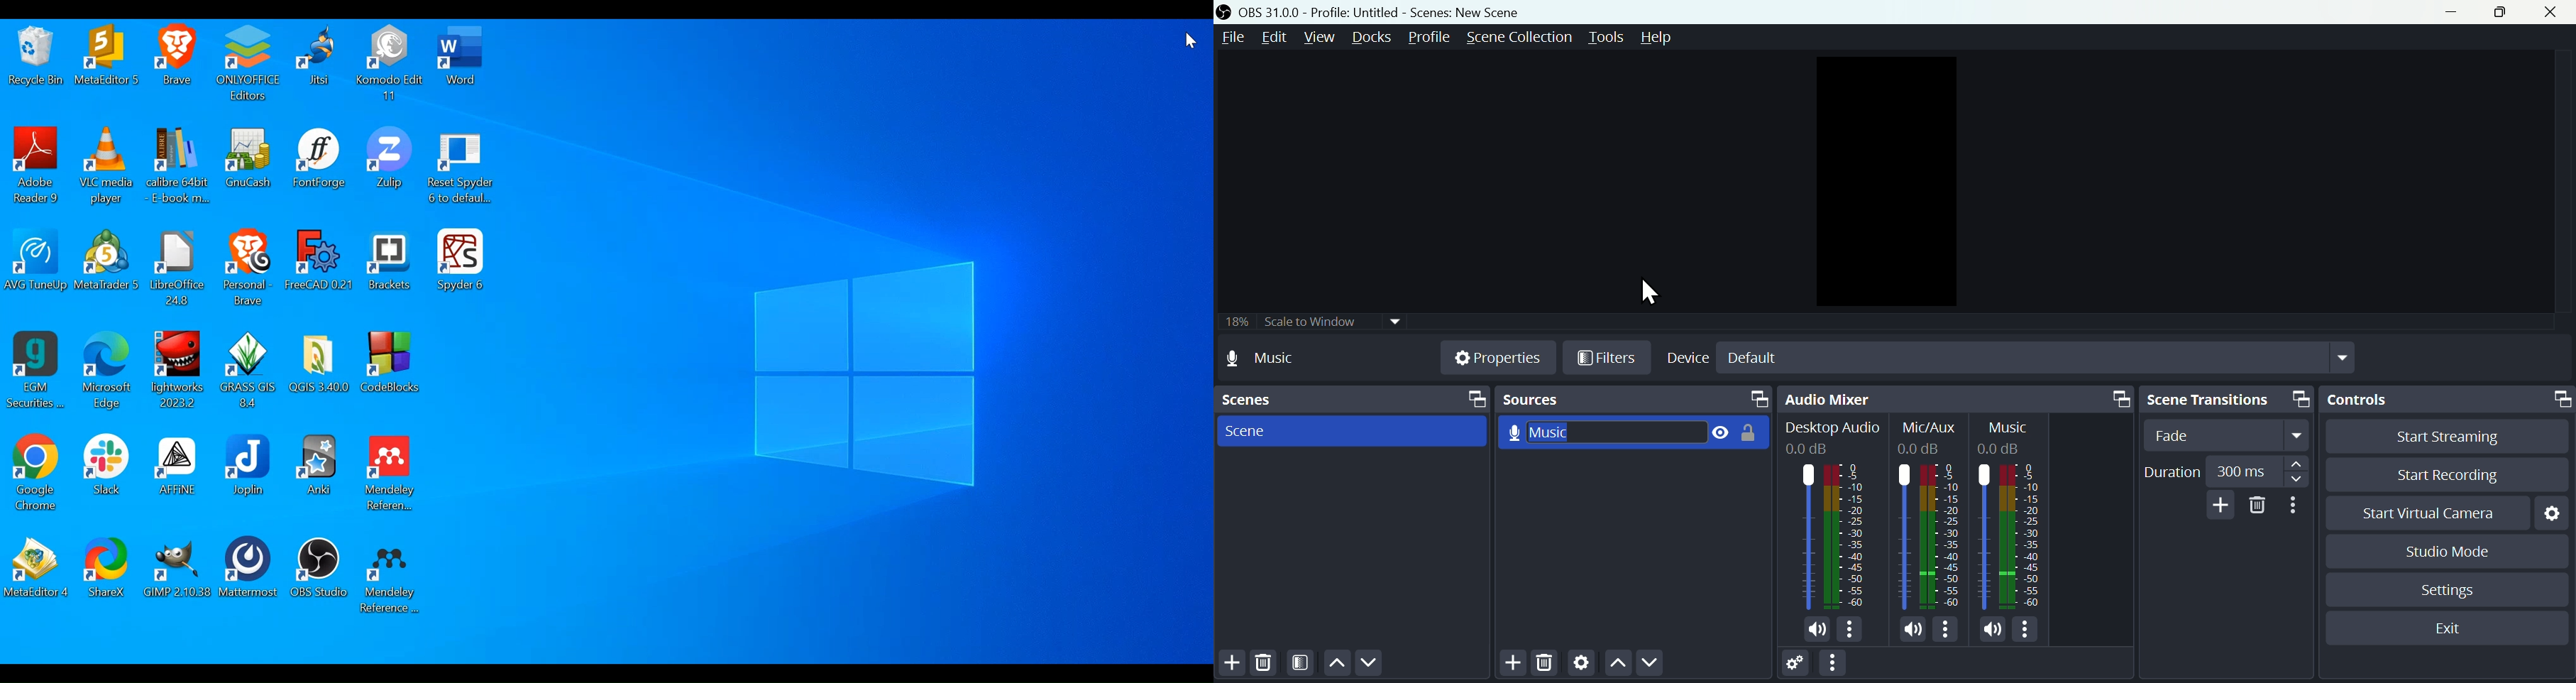  I want to click on , so click(1926, 448).